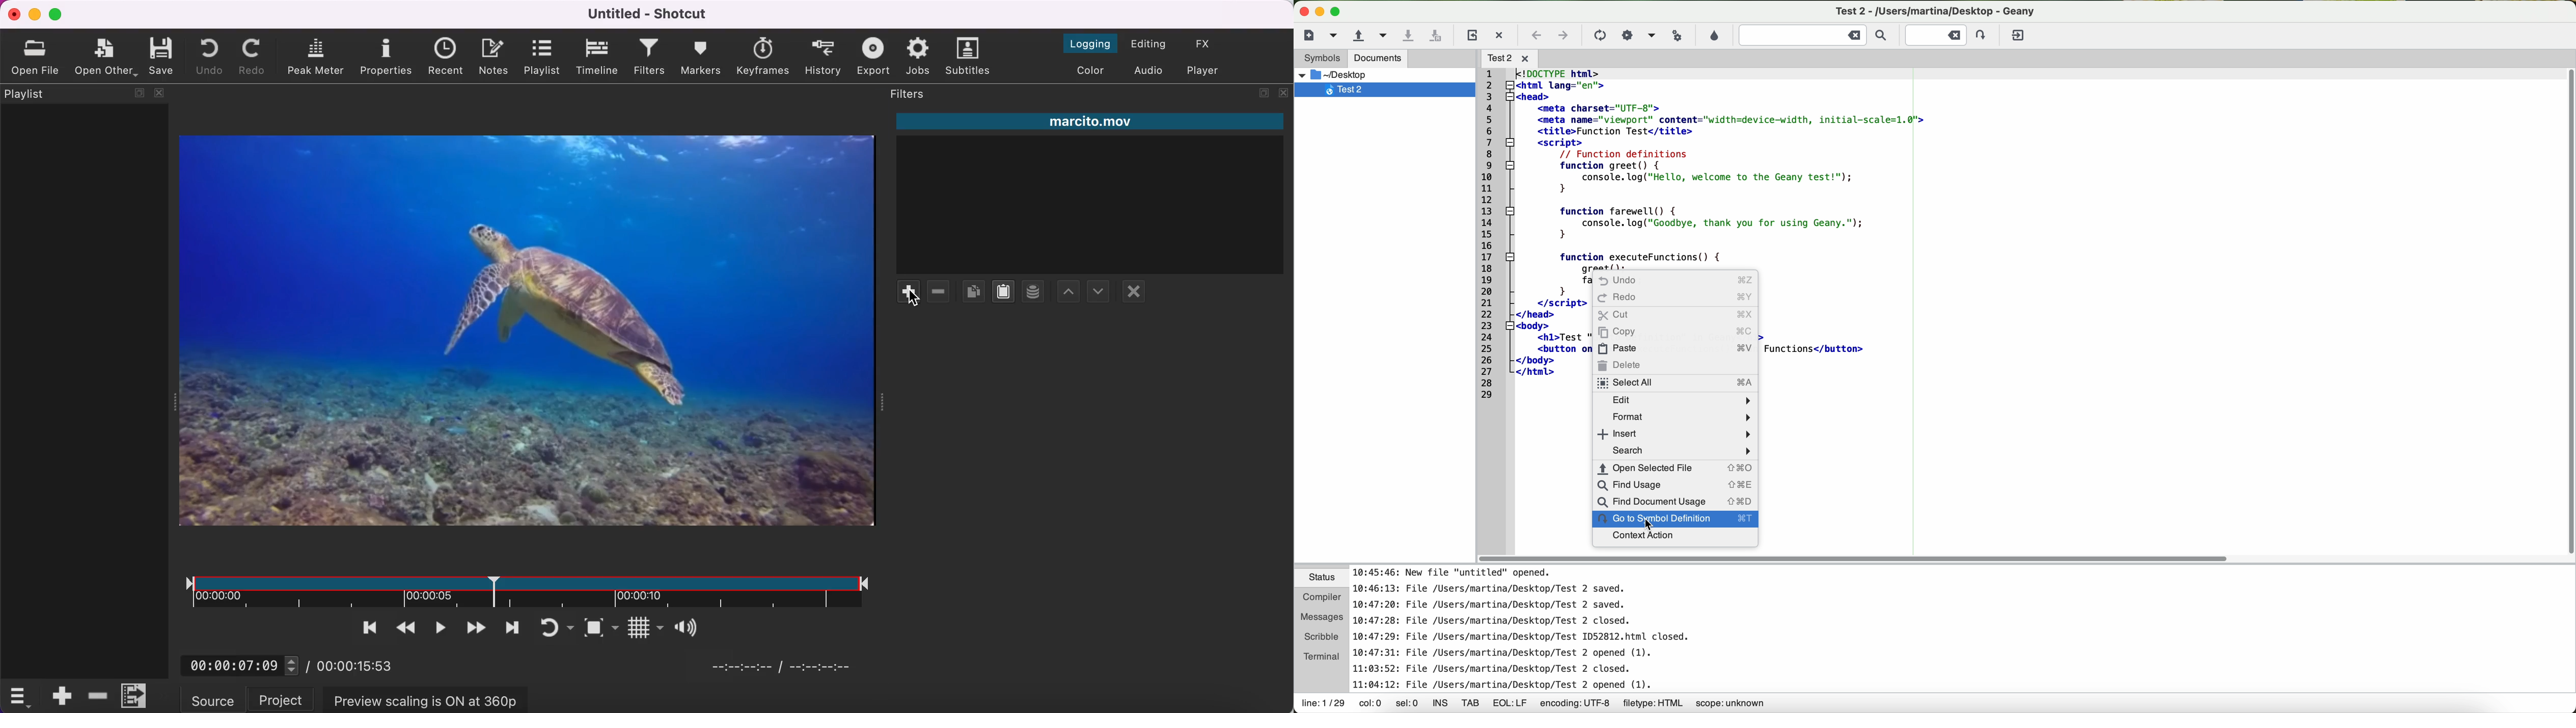 This screenshot has height=728, width=2576. I want to click on properties, so click(387, 57).